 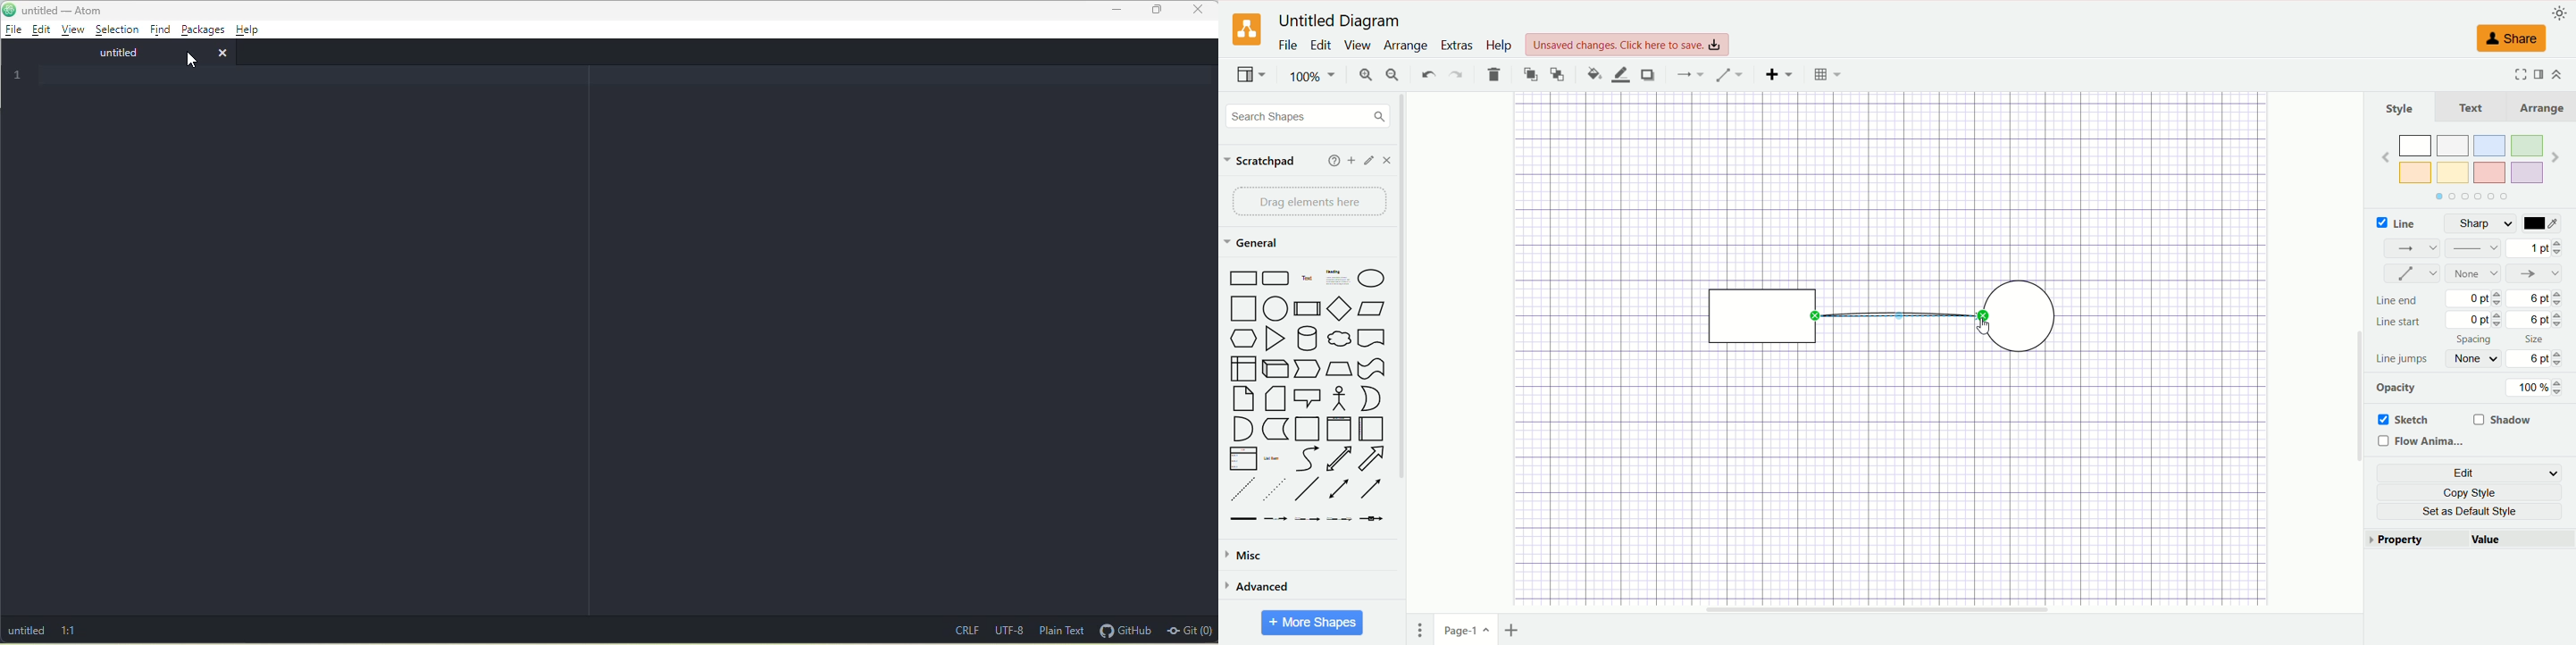 What do you see at coordinates (1370, 279) in the screenshot?
I see `Ellipse` at bounding box center [1370, 279].